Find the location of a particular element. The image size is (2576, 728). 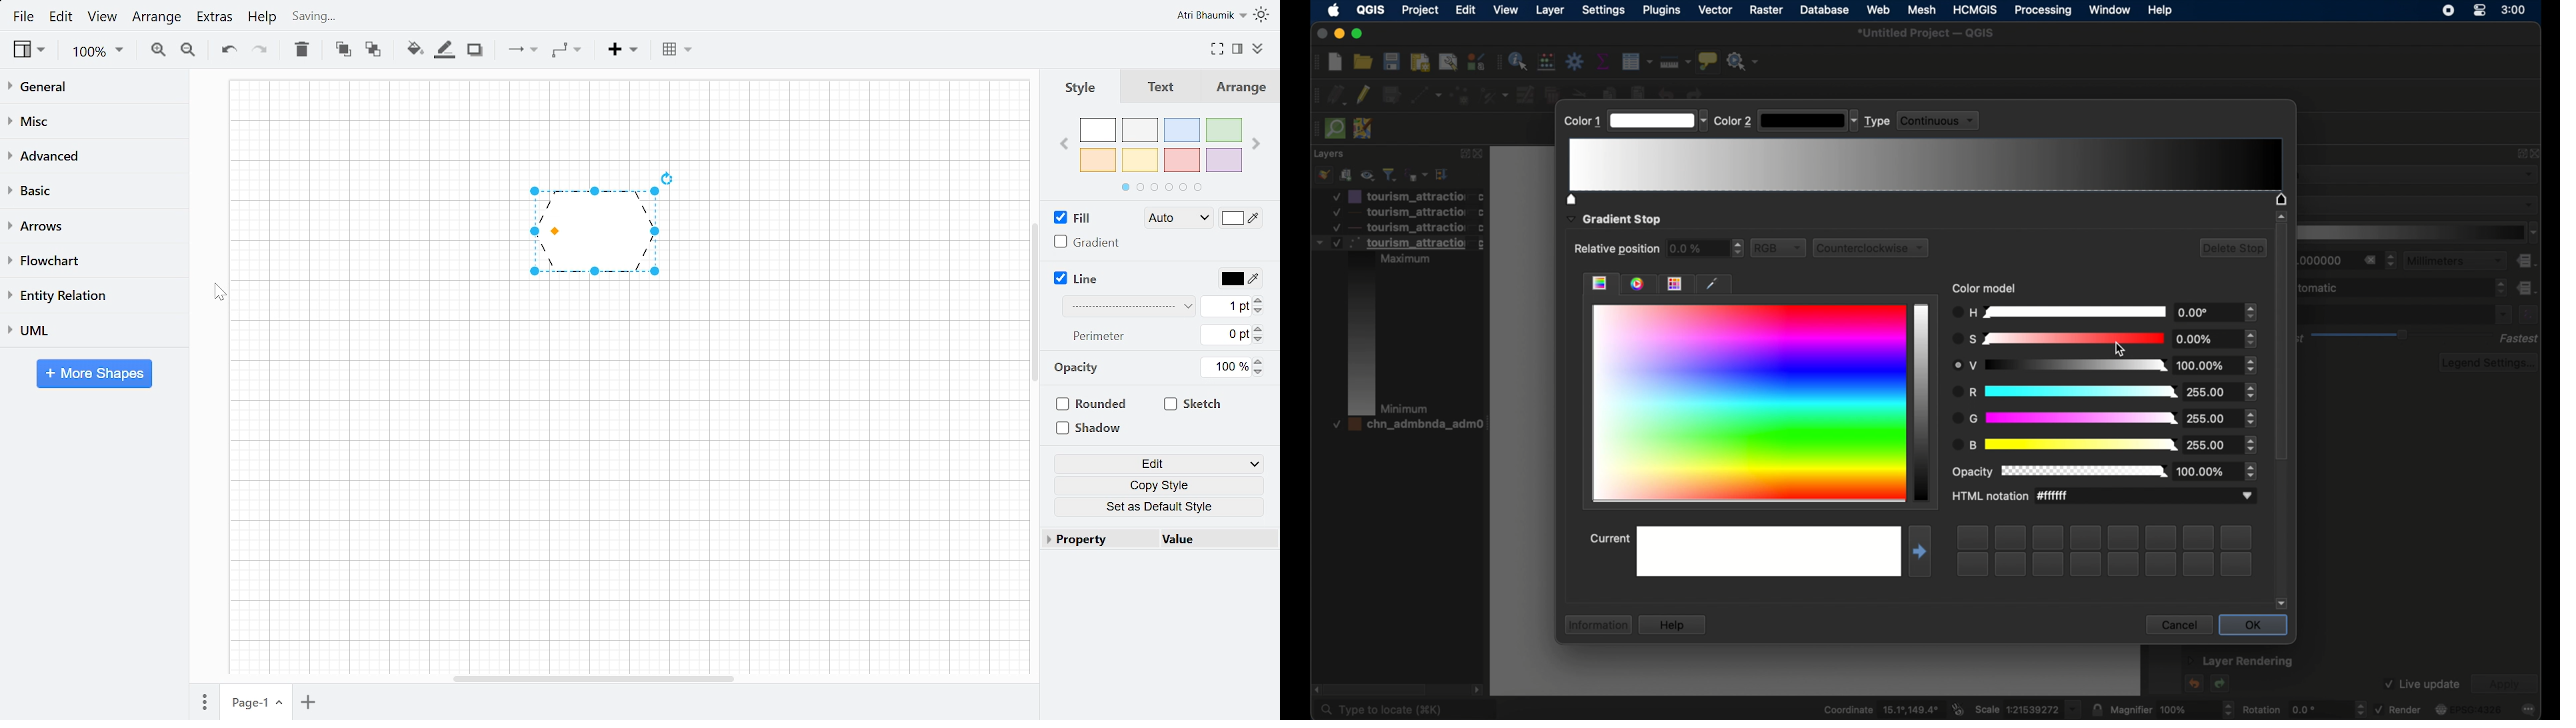

raster is located at coordinates (1767, 10).